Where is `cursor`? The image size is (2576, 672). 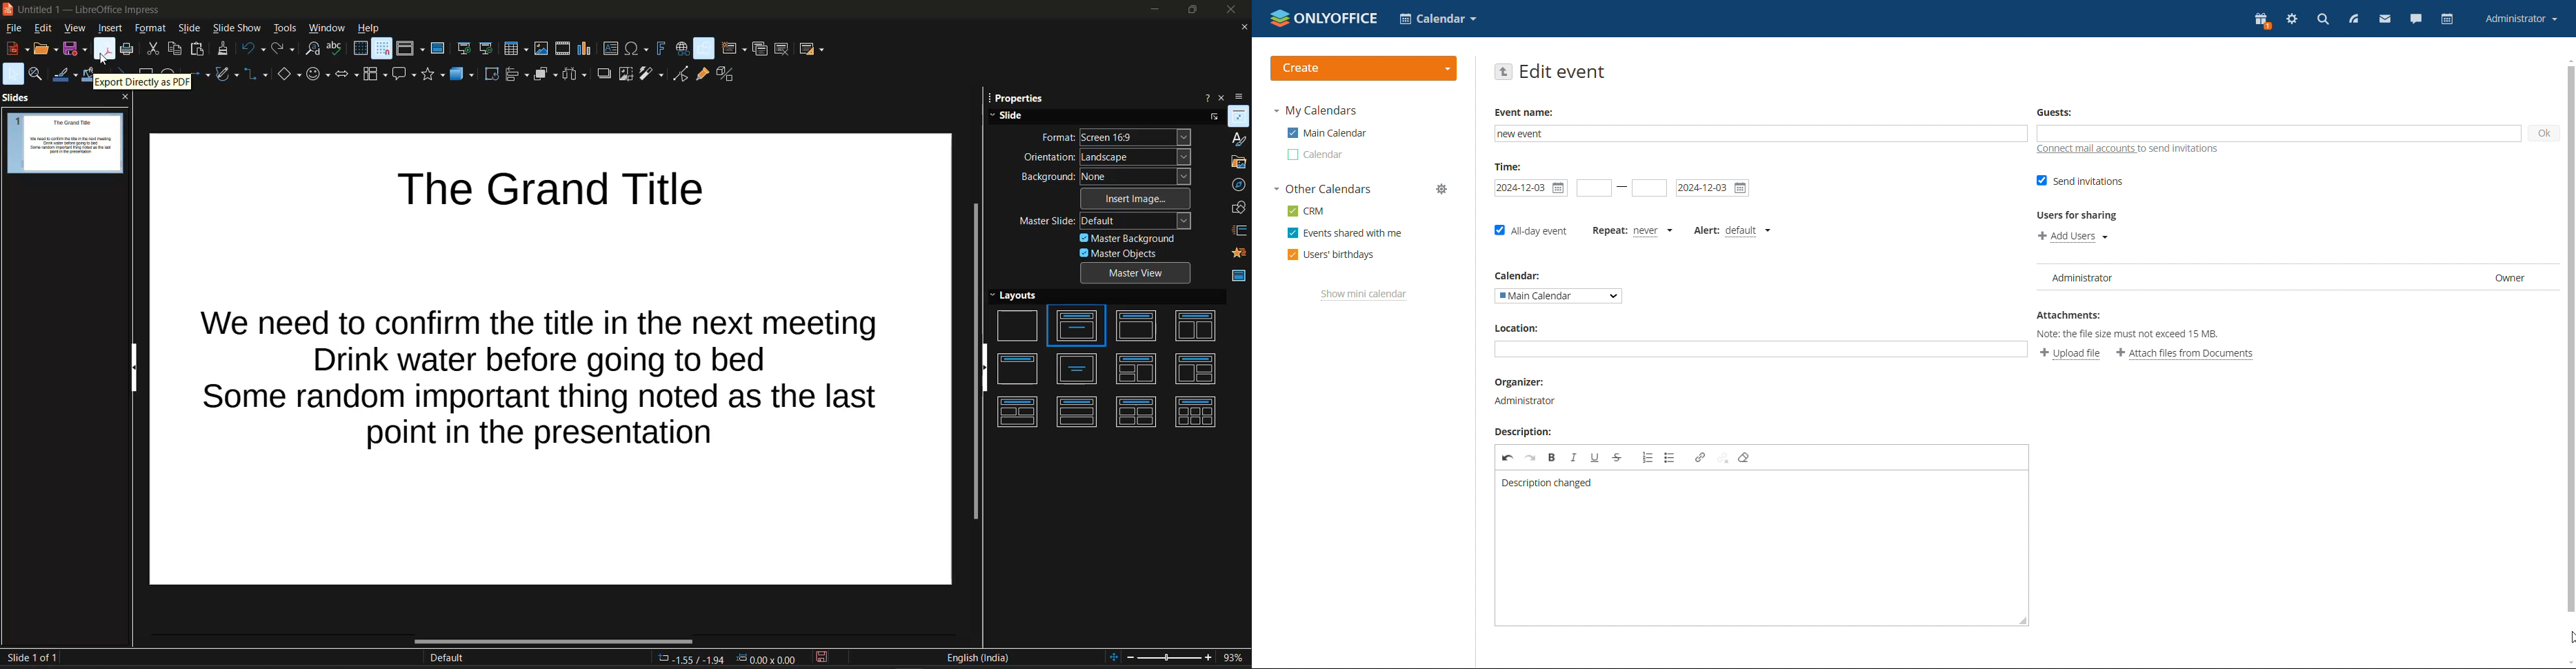 cursor is located at coordinates (2568, 639).